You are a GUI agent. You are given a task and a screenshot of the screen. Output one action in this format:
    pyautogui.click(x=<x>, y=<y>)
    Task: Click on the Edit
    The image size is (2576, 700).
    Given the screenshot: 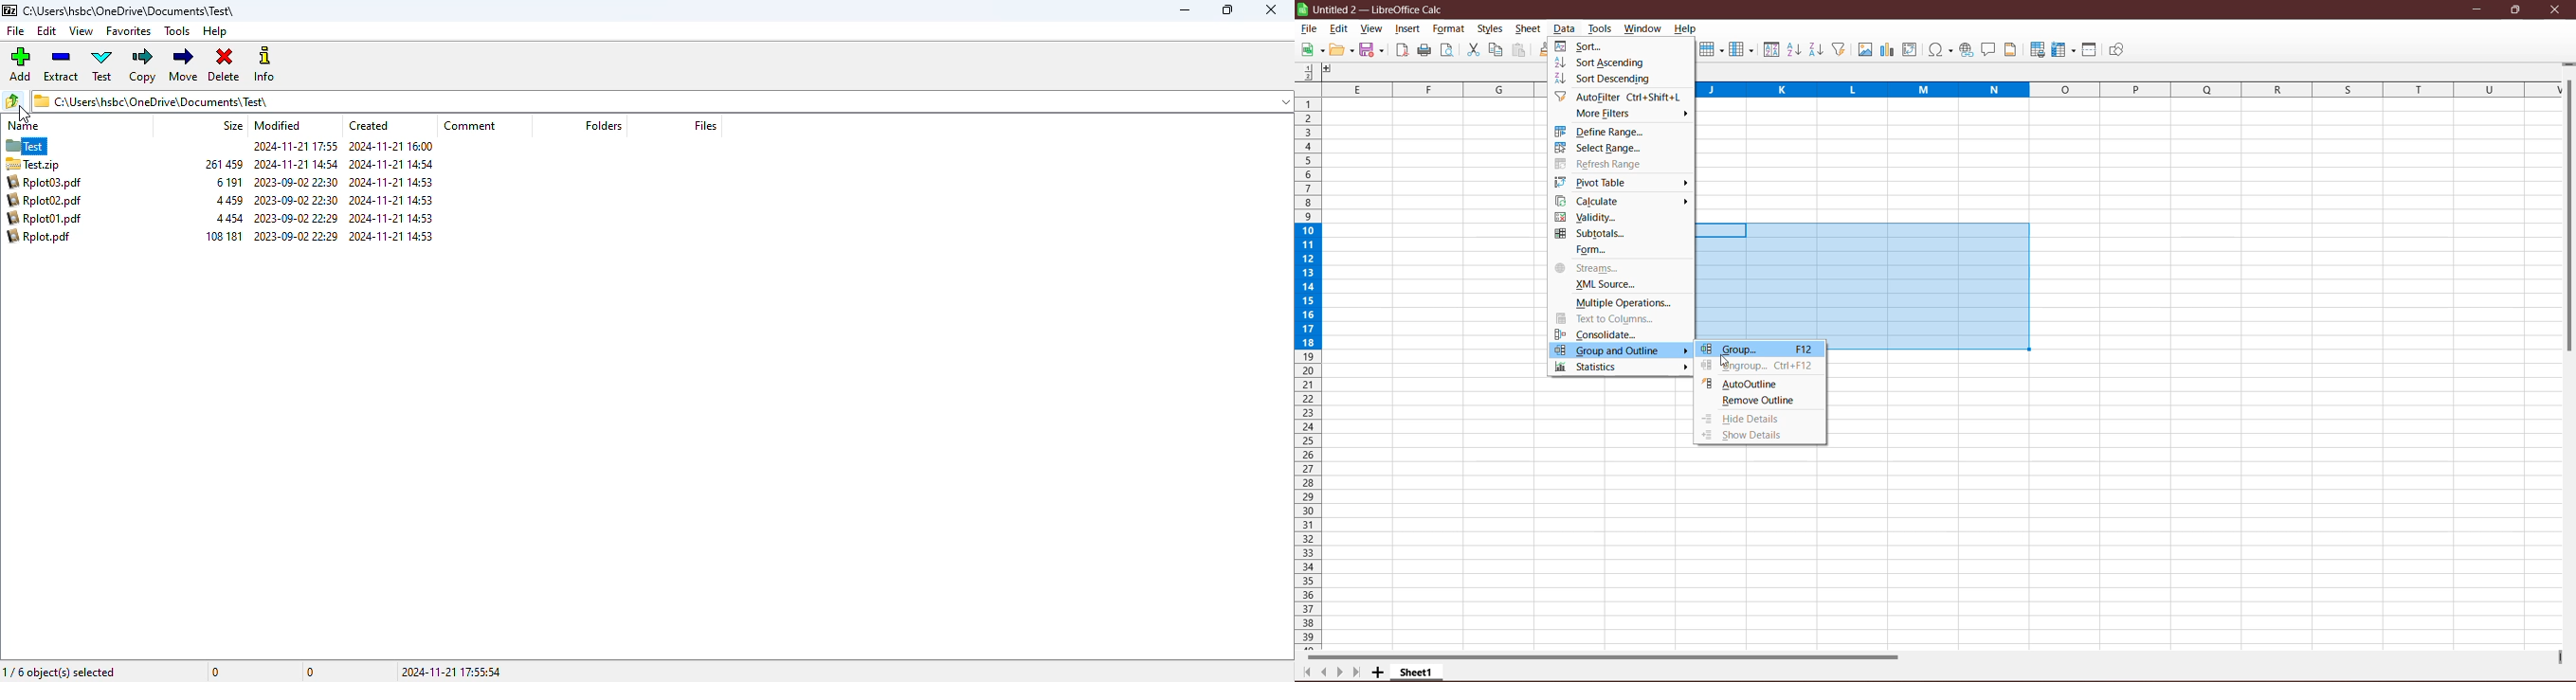 What is the action you would take?
    pyautogui.click(x=1339, y=30)
    